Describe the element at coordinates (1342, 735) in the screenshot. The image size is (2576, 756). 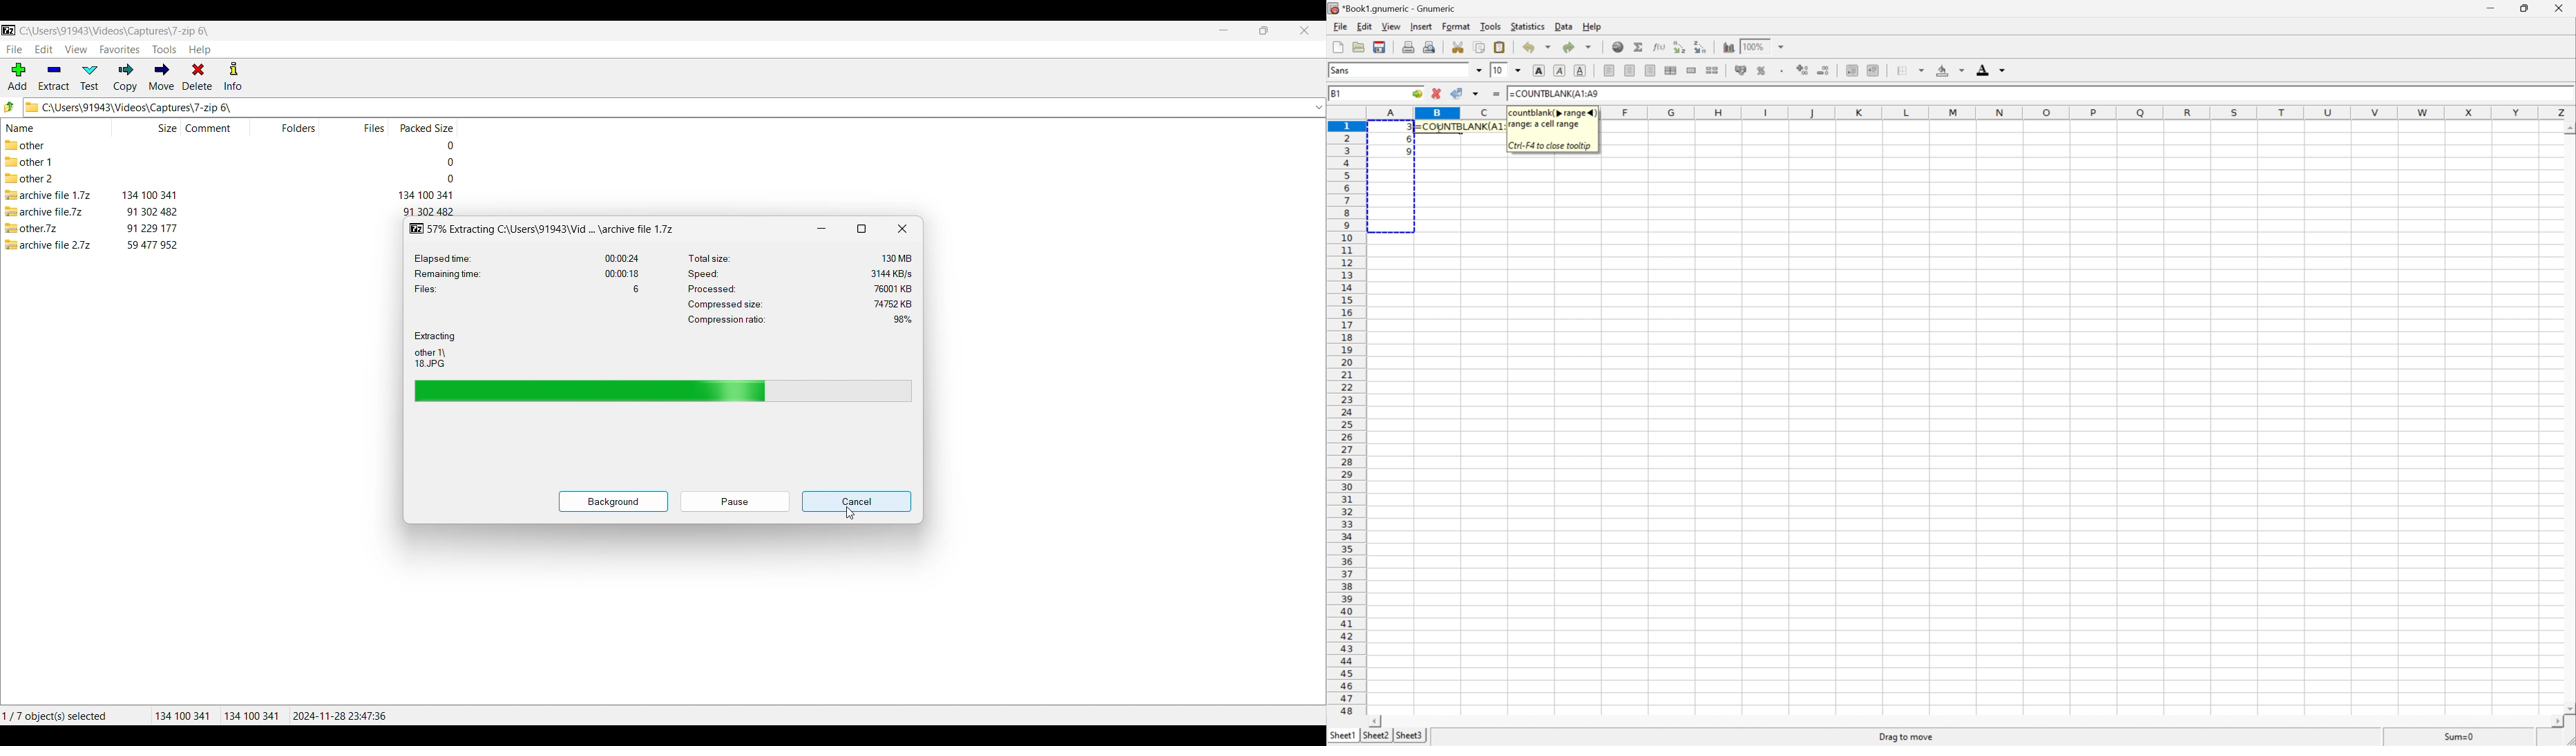
I see `Sheet1` at that location.